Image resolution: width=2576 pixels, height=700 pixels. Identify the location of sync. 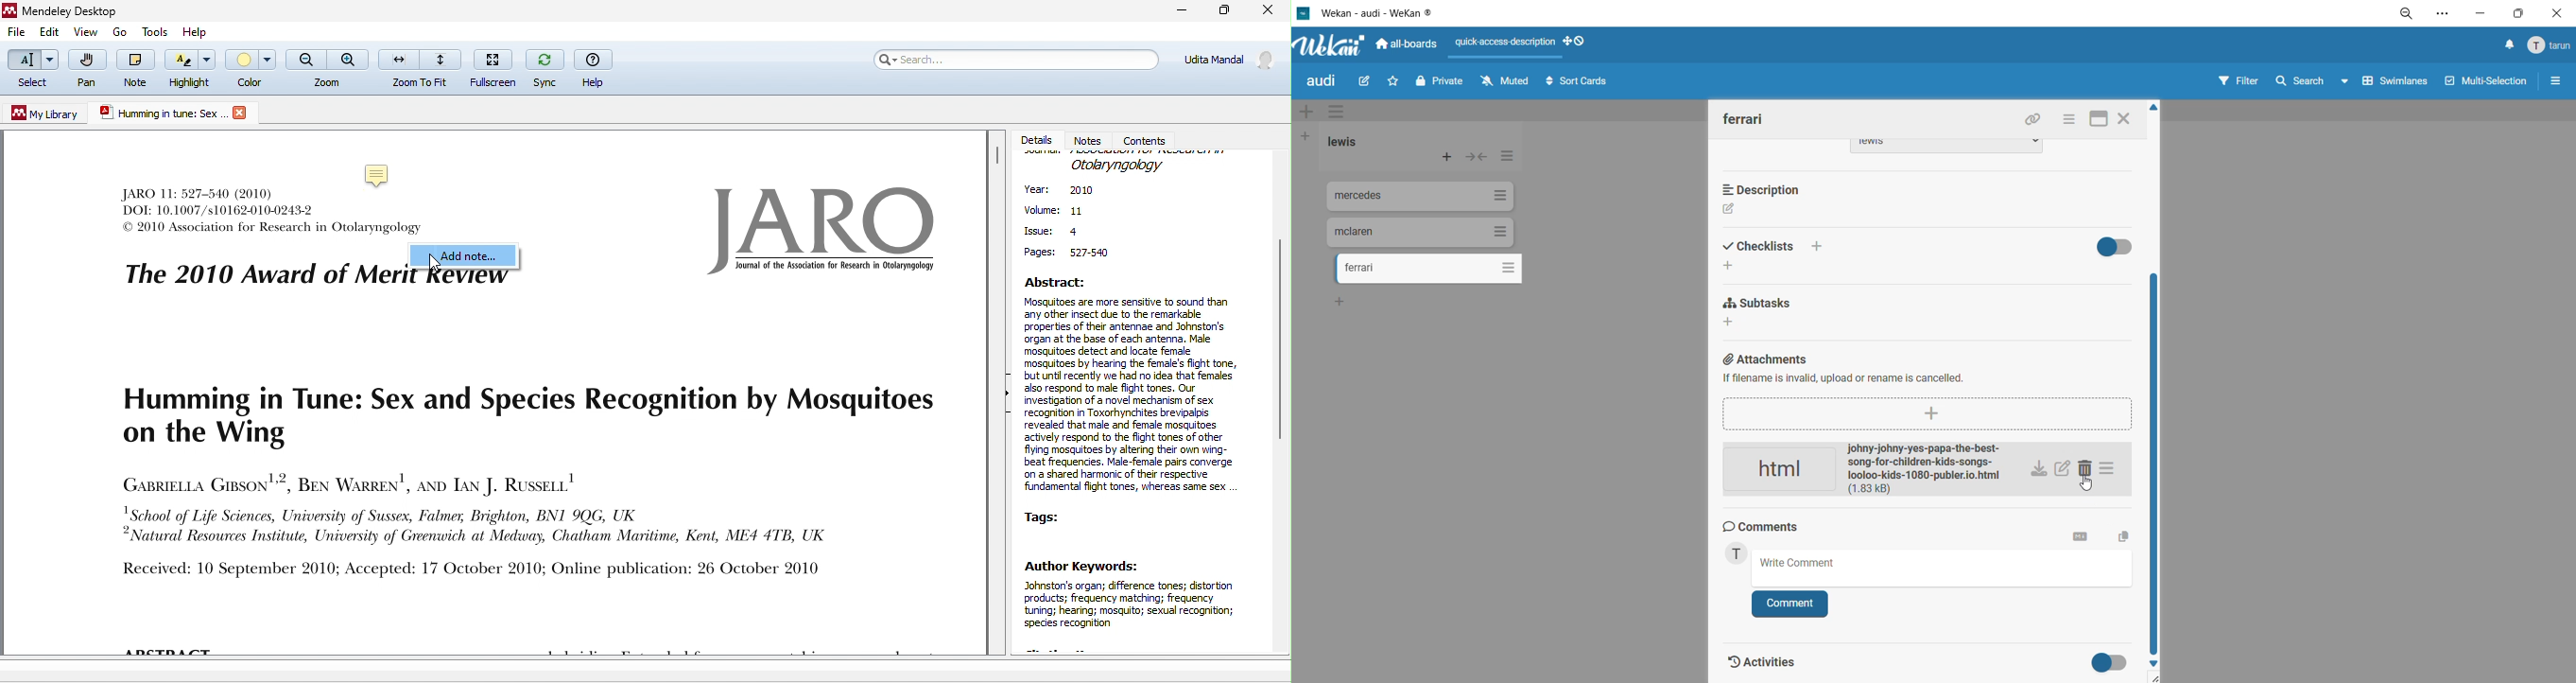
(543, 67).